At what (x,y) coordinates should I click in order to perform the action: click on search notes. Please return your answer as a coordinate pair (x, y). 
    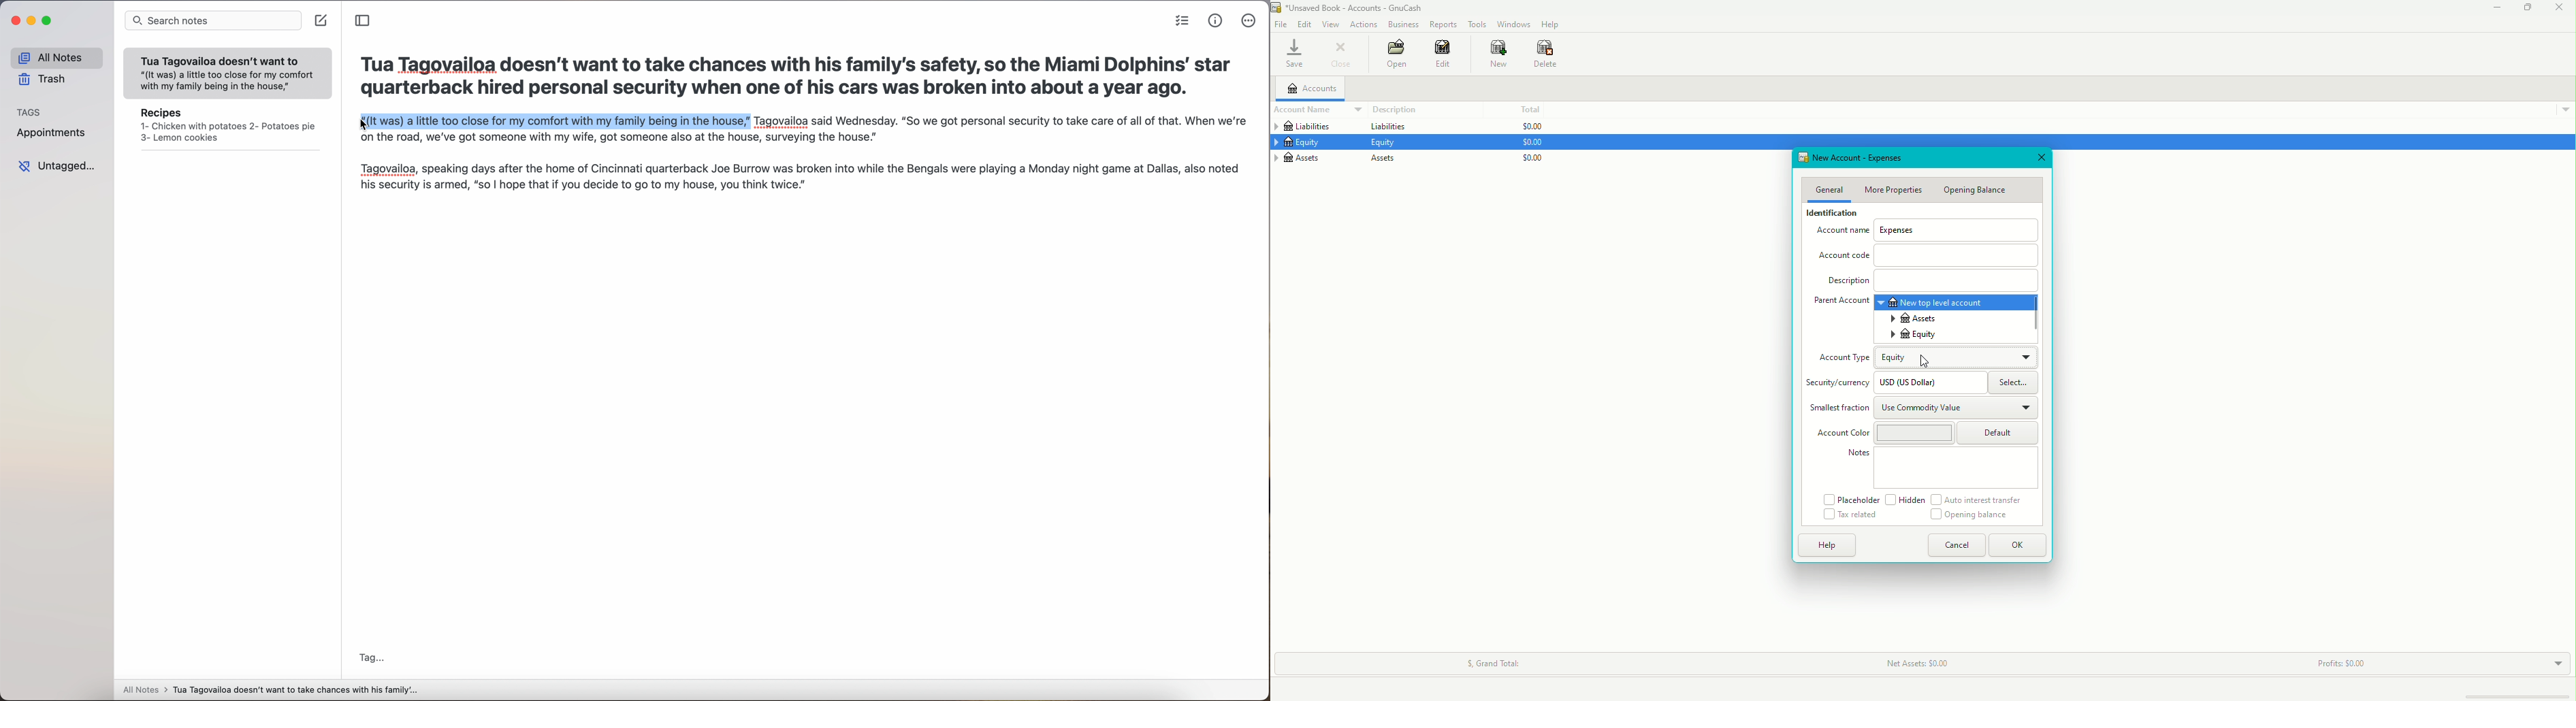
    Looking at the image, I should click on (213, 21).